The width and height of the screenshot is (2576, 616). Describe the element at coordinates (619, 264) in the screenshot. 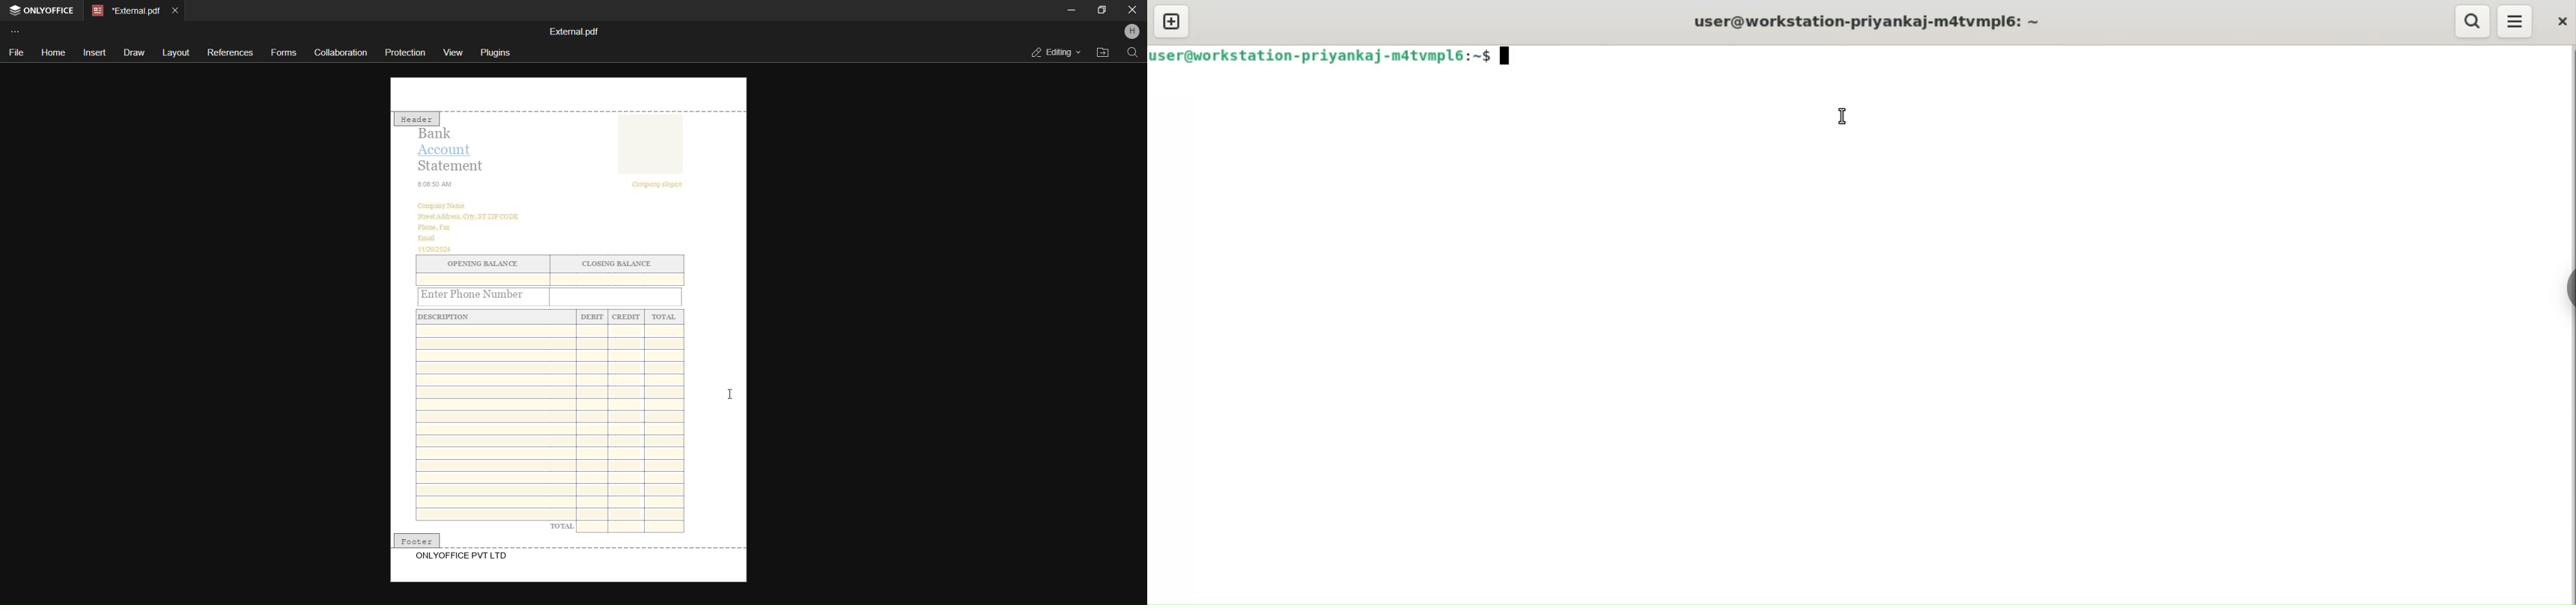

I see `CLOSING BALANCE` at that location.